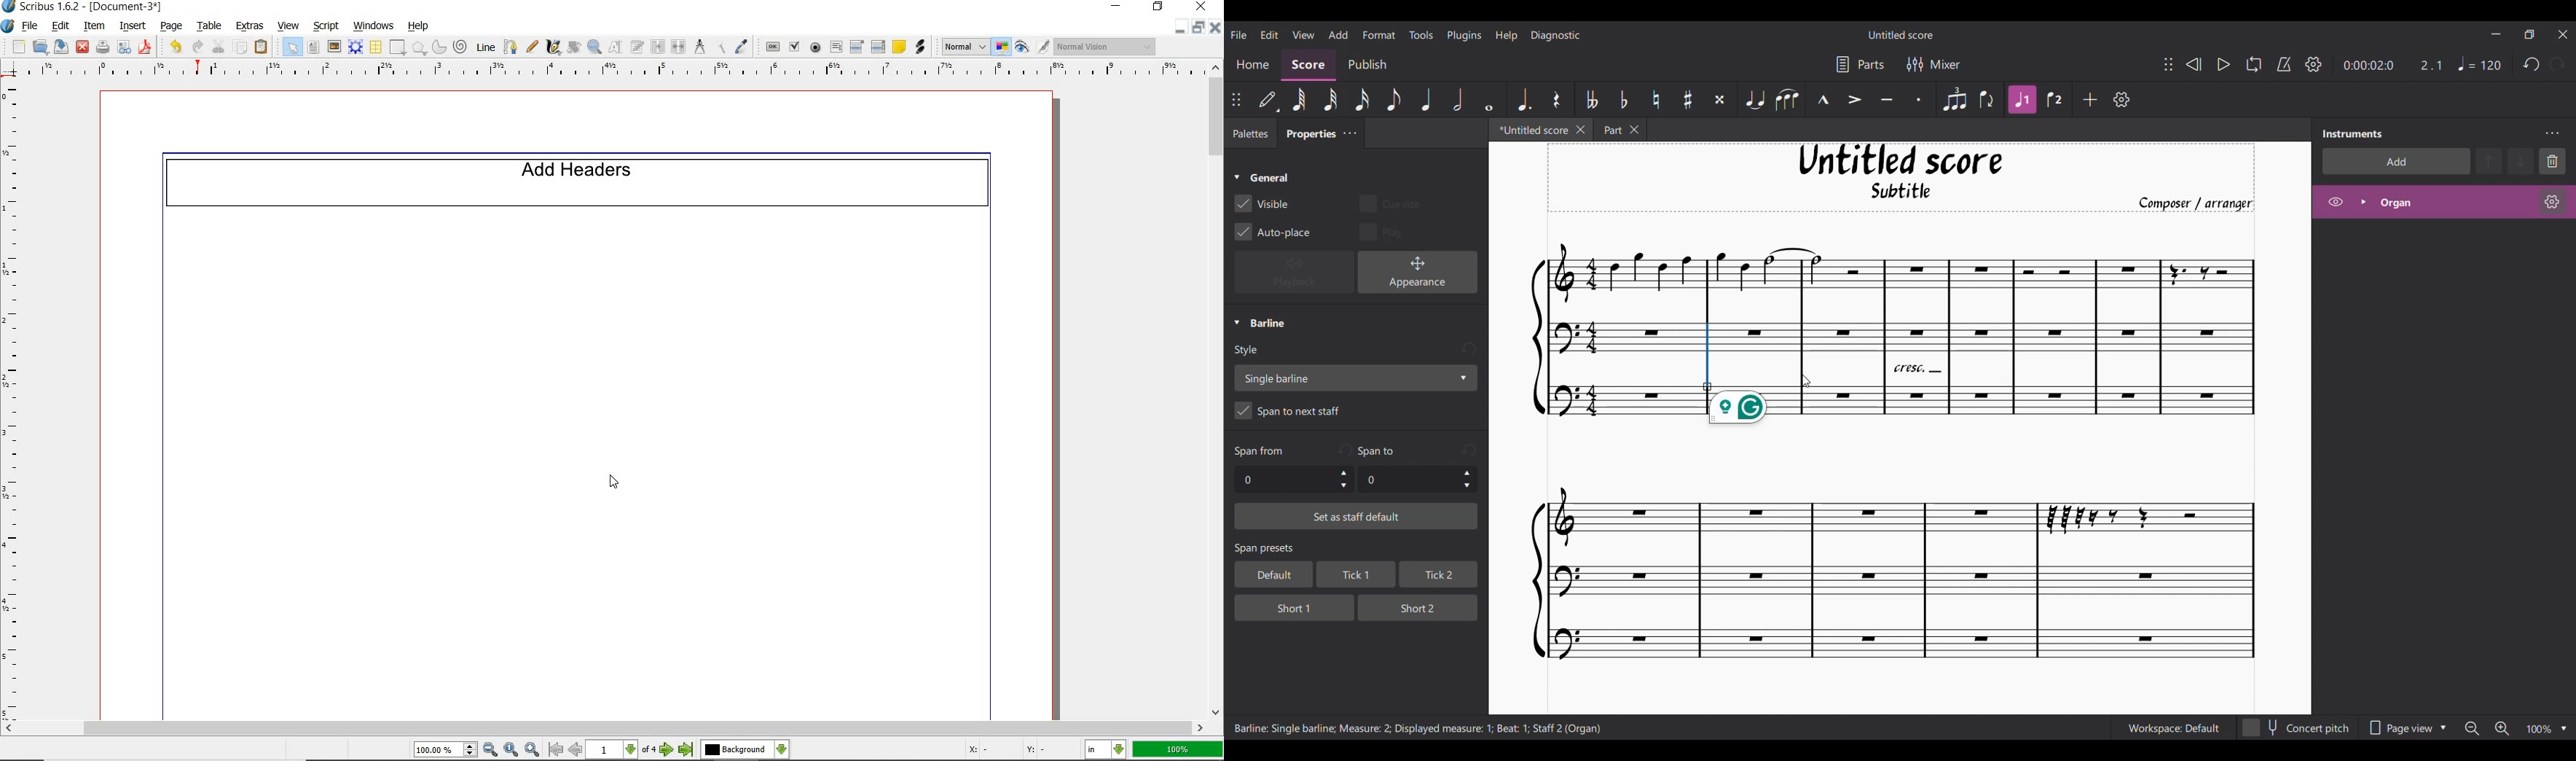 The height and width of the screenshot is (784, 2576). I want to click on link annotation, so click(921, 47).